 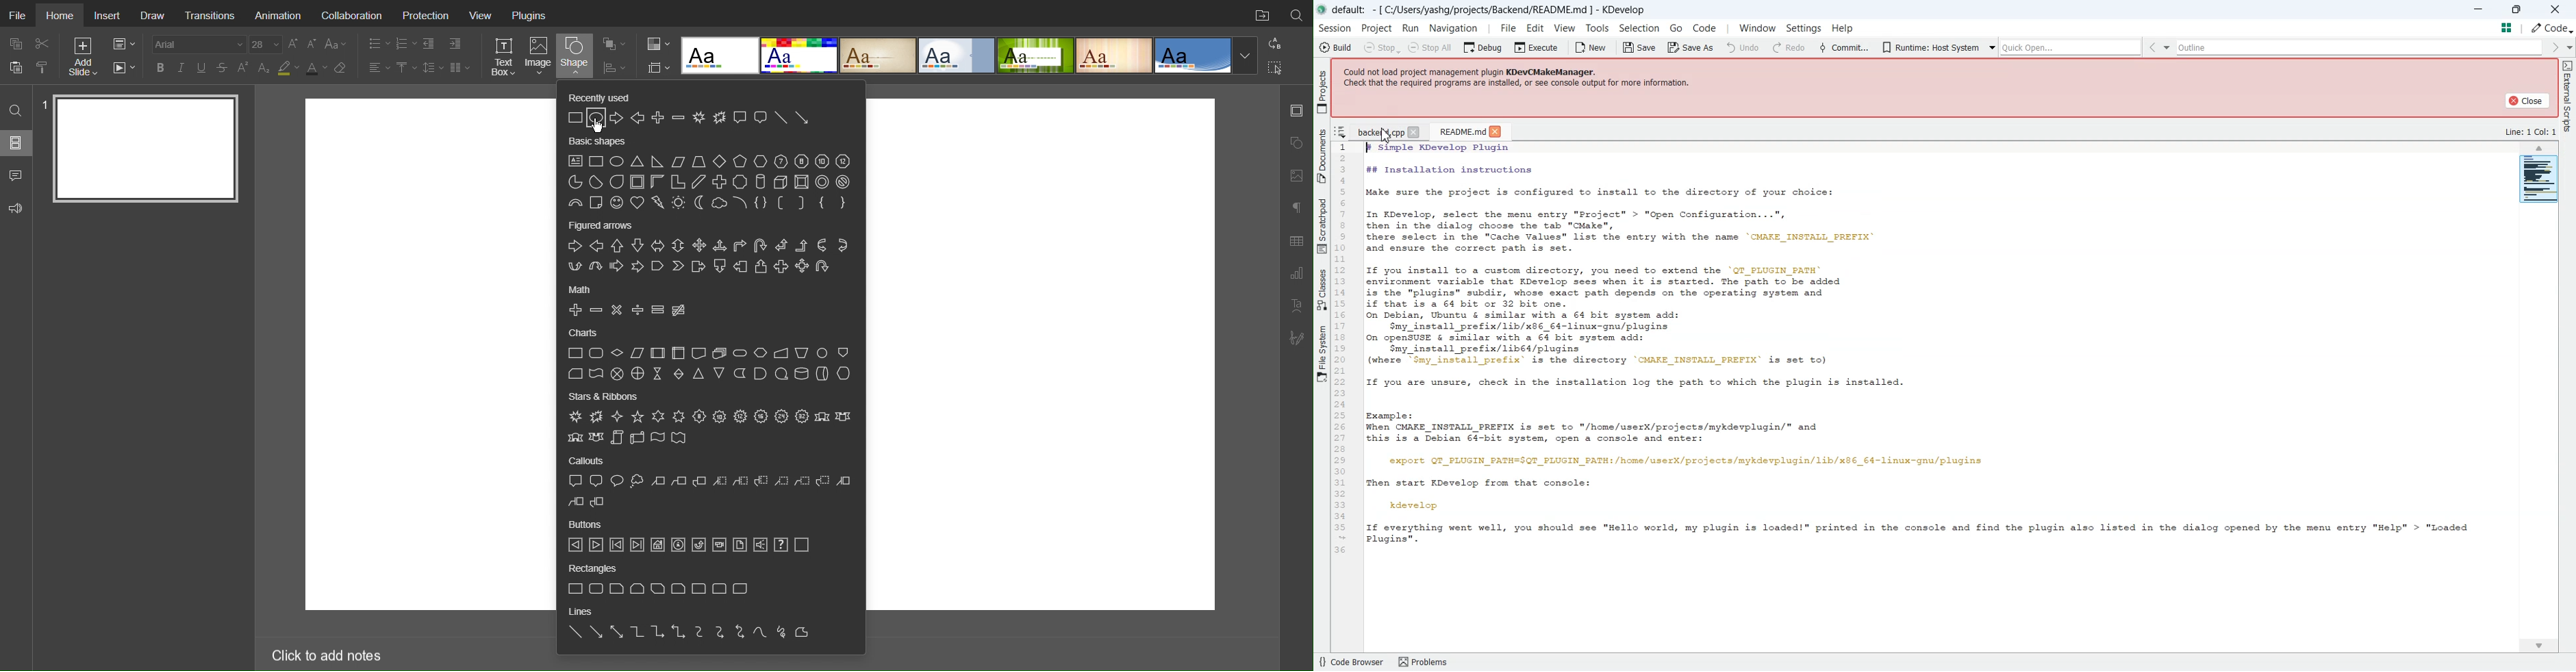 What do you see at coordinates (316, 68) in the screenshot?
I see `Text Color` at bounding box center [316, 68].